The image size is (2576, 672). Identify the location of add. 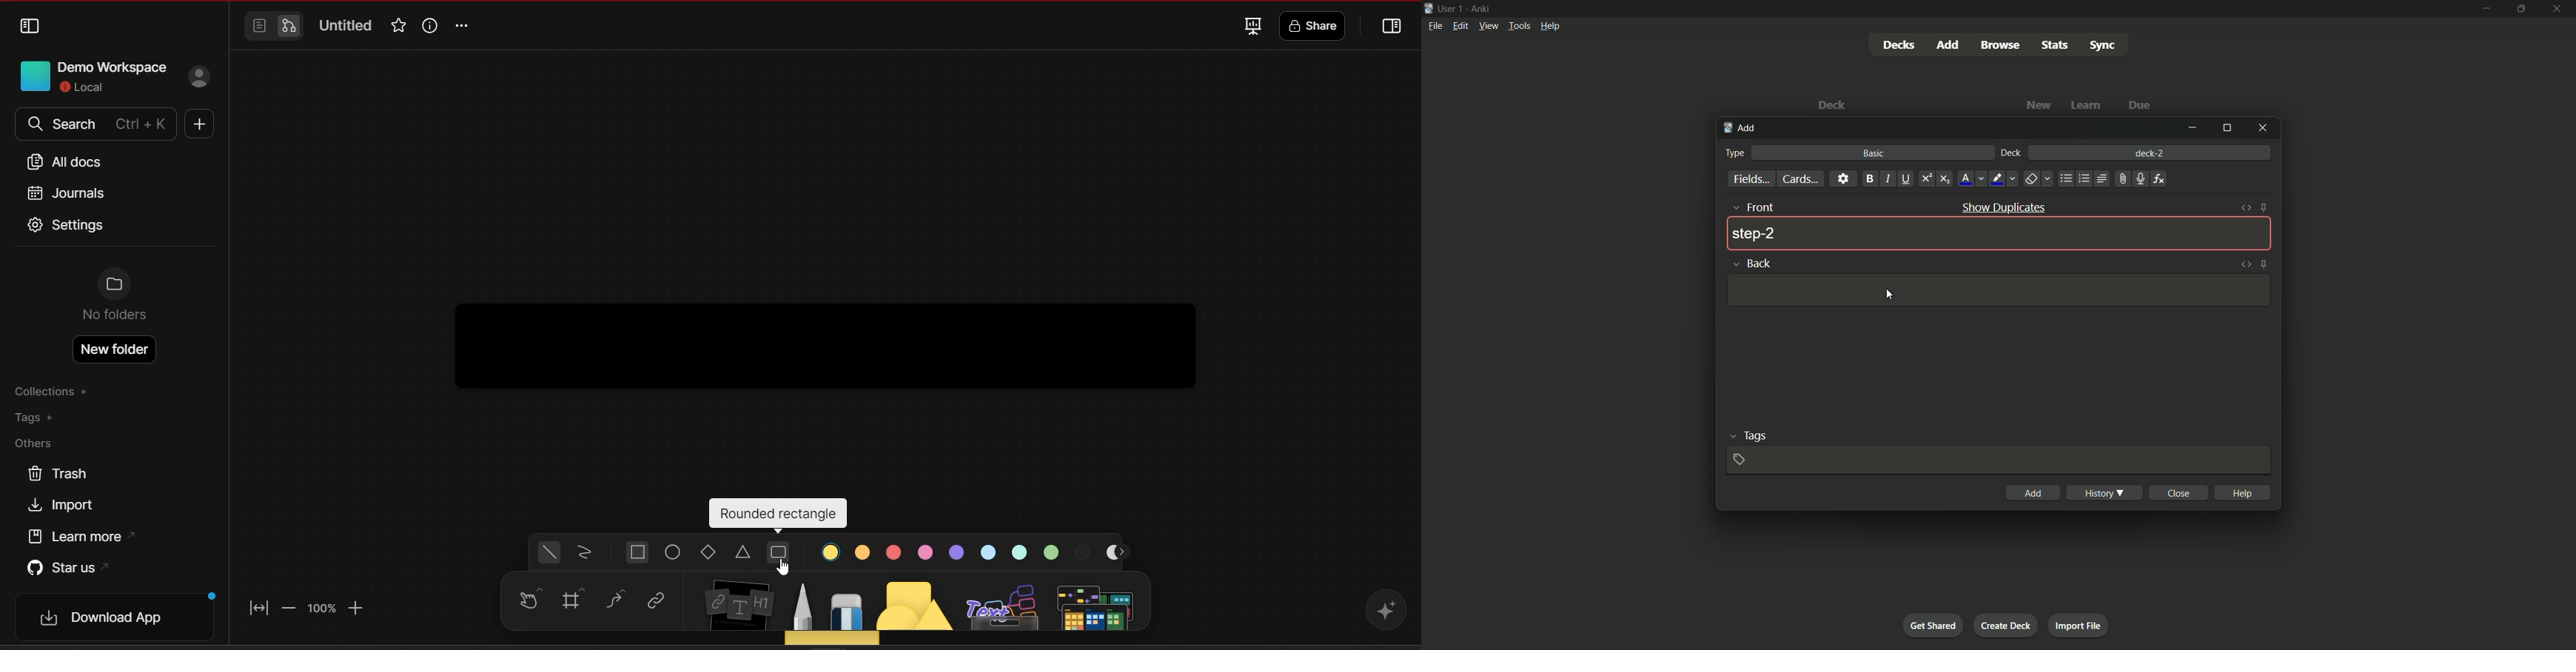
(2036, 493).